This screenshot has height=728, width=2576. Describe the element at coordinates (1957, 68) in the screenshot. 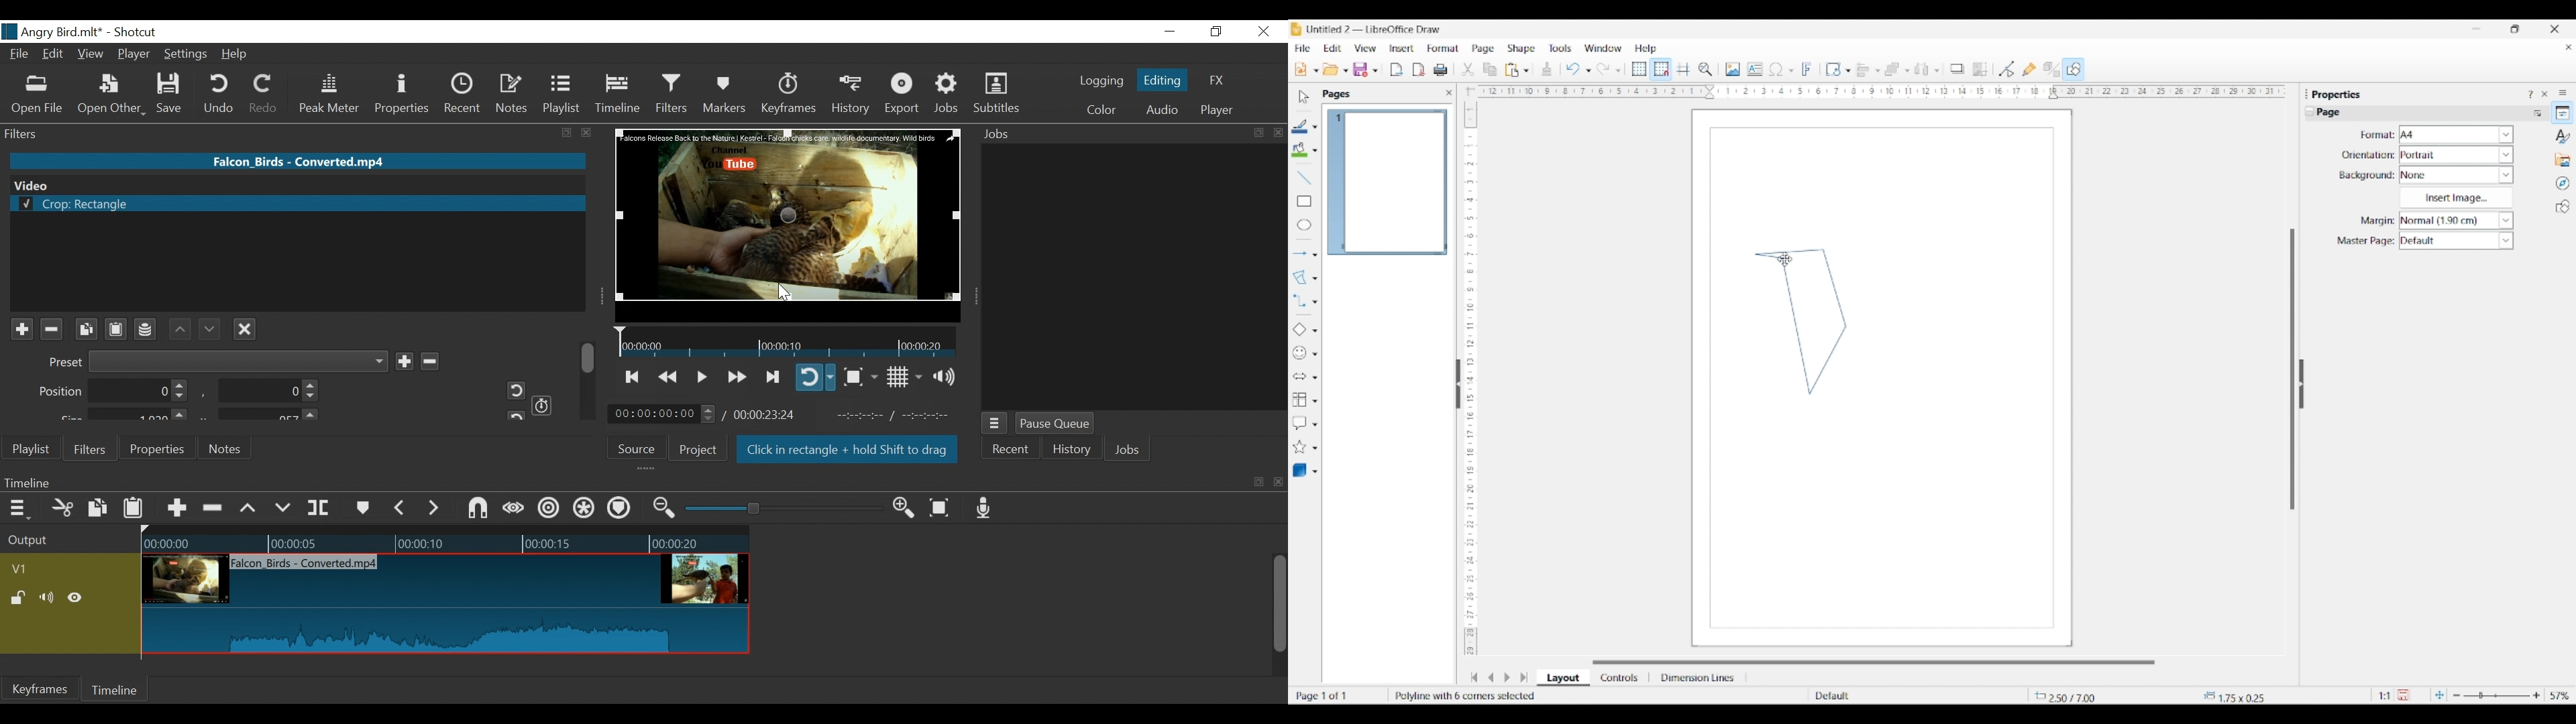

I see `Shadow` at that location.